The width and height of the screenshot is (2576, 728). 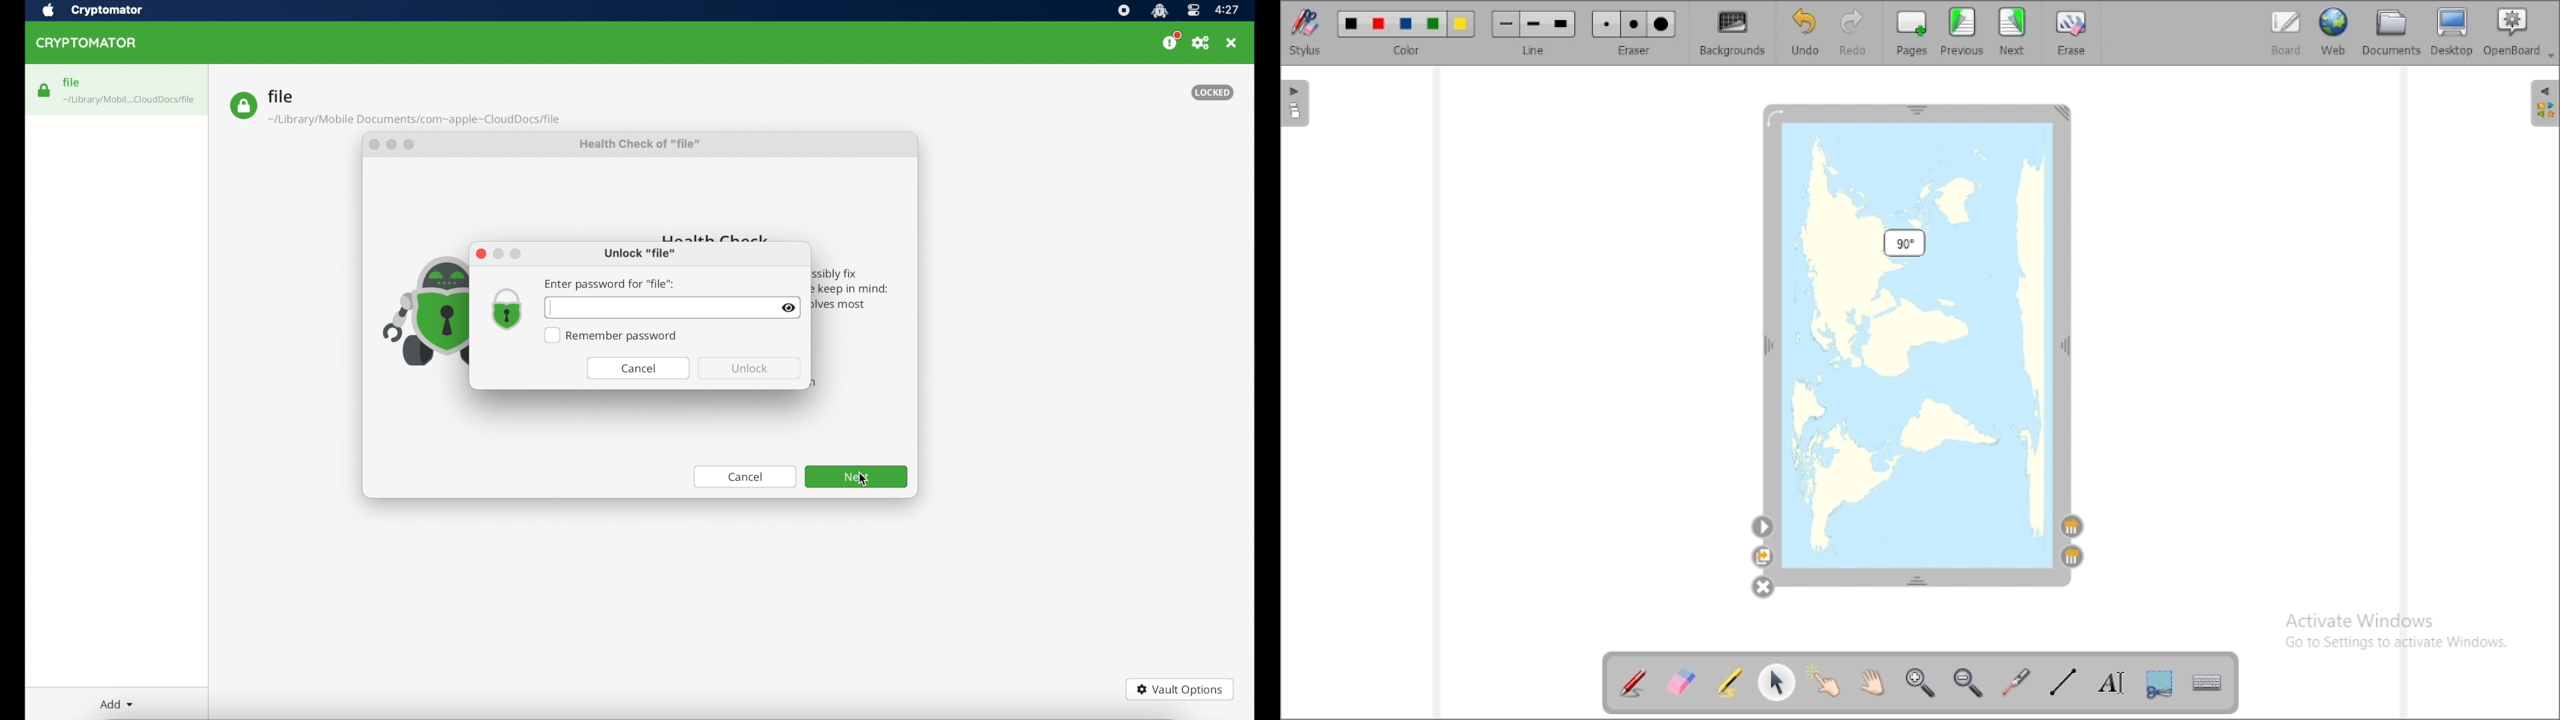 What do you see at coordinates (2393, 634) in the screenshot?
I see `Activate Windows
Go to Settings to activate Windows.` at bounding box center [2393, 634].